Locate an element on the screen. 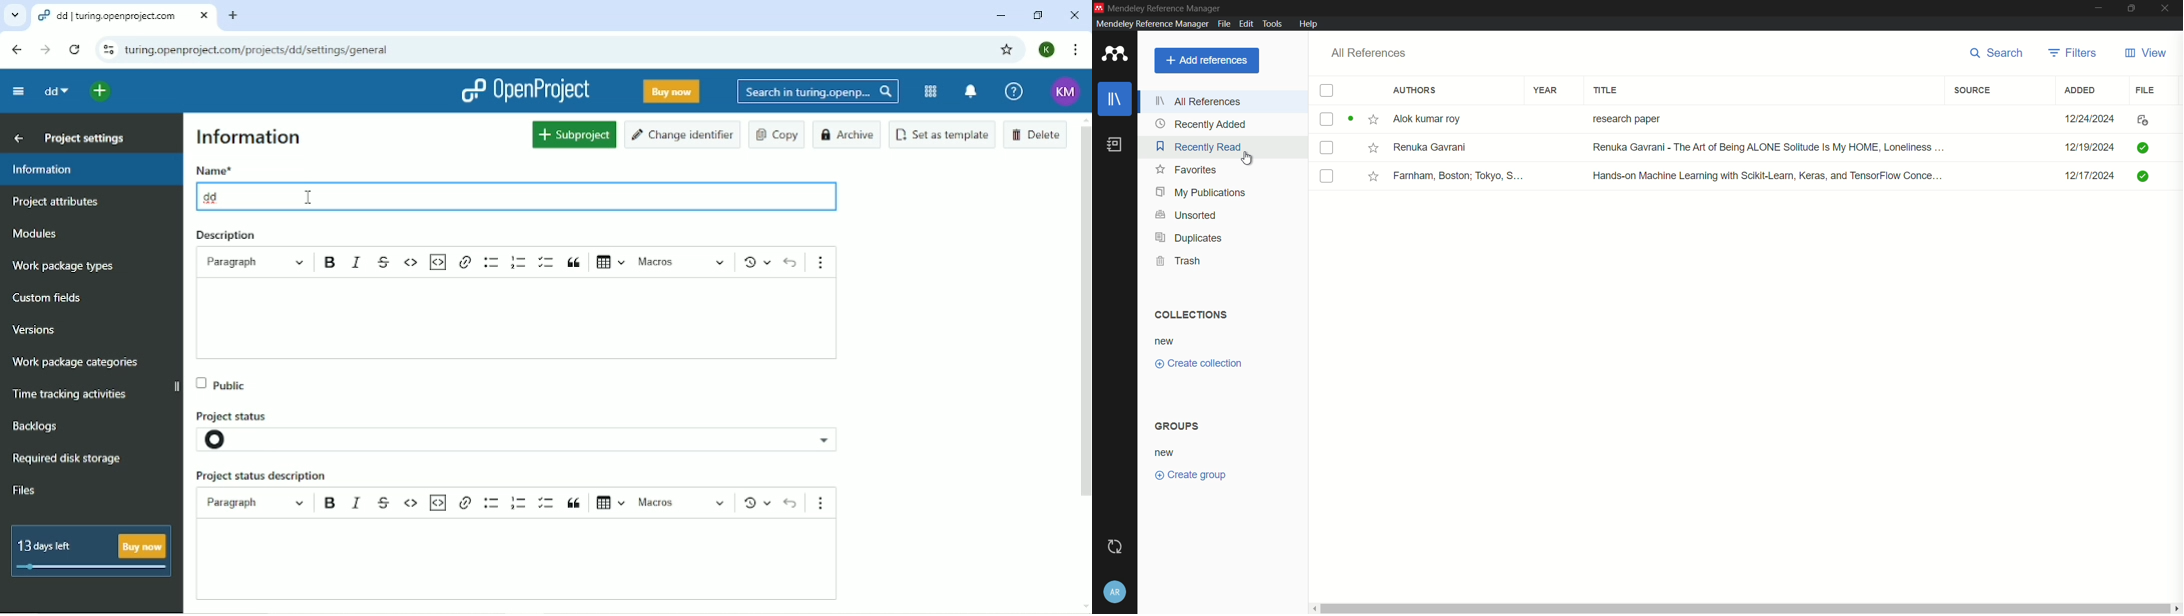 This screenshot has width=2184, height=616. Horizontal Scroll bar is located at coordinates (1744, 609).